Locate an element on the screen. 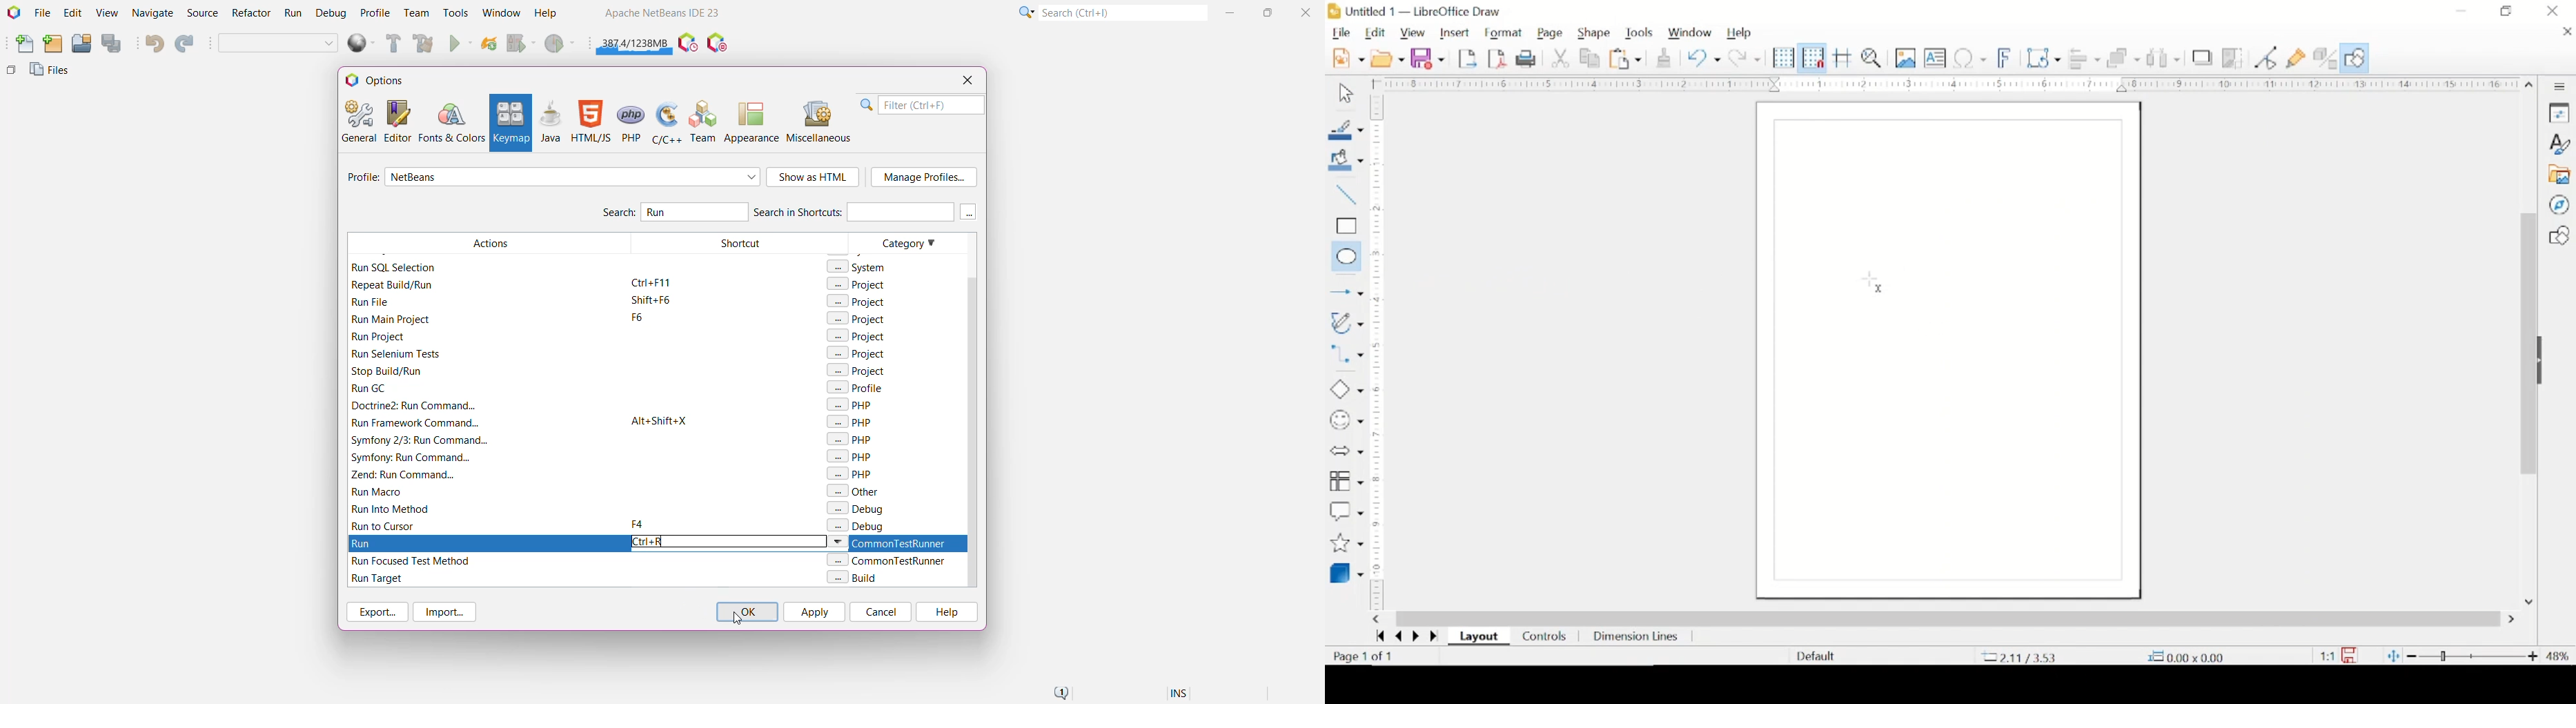 This screenshot has height=728, width=2576. drag handle is located at coordinates (2546, 361).